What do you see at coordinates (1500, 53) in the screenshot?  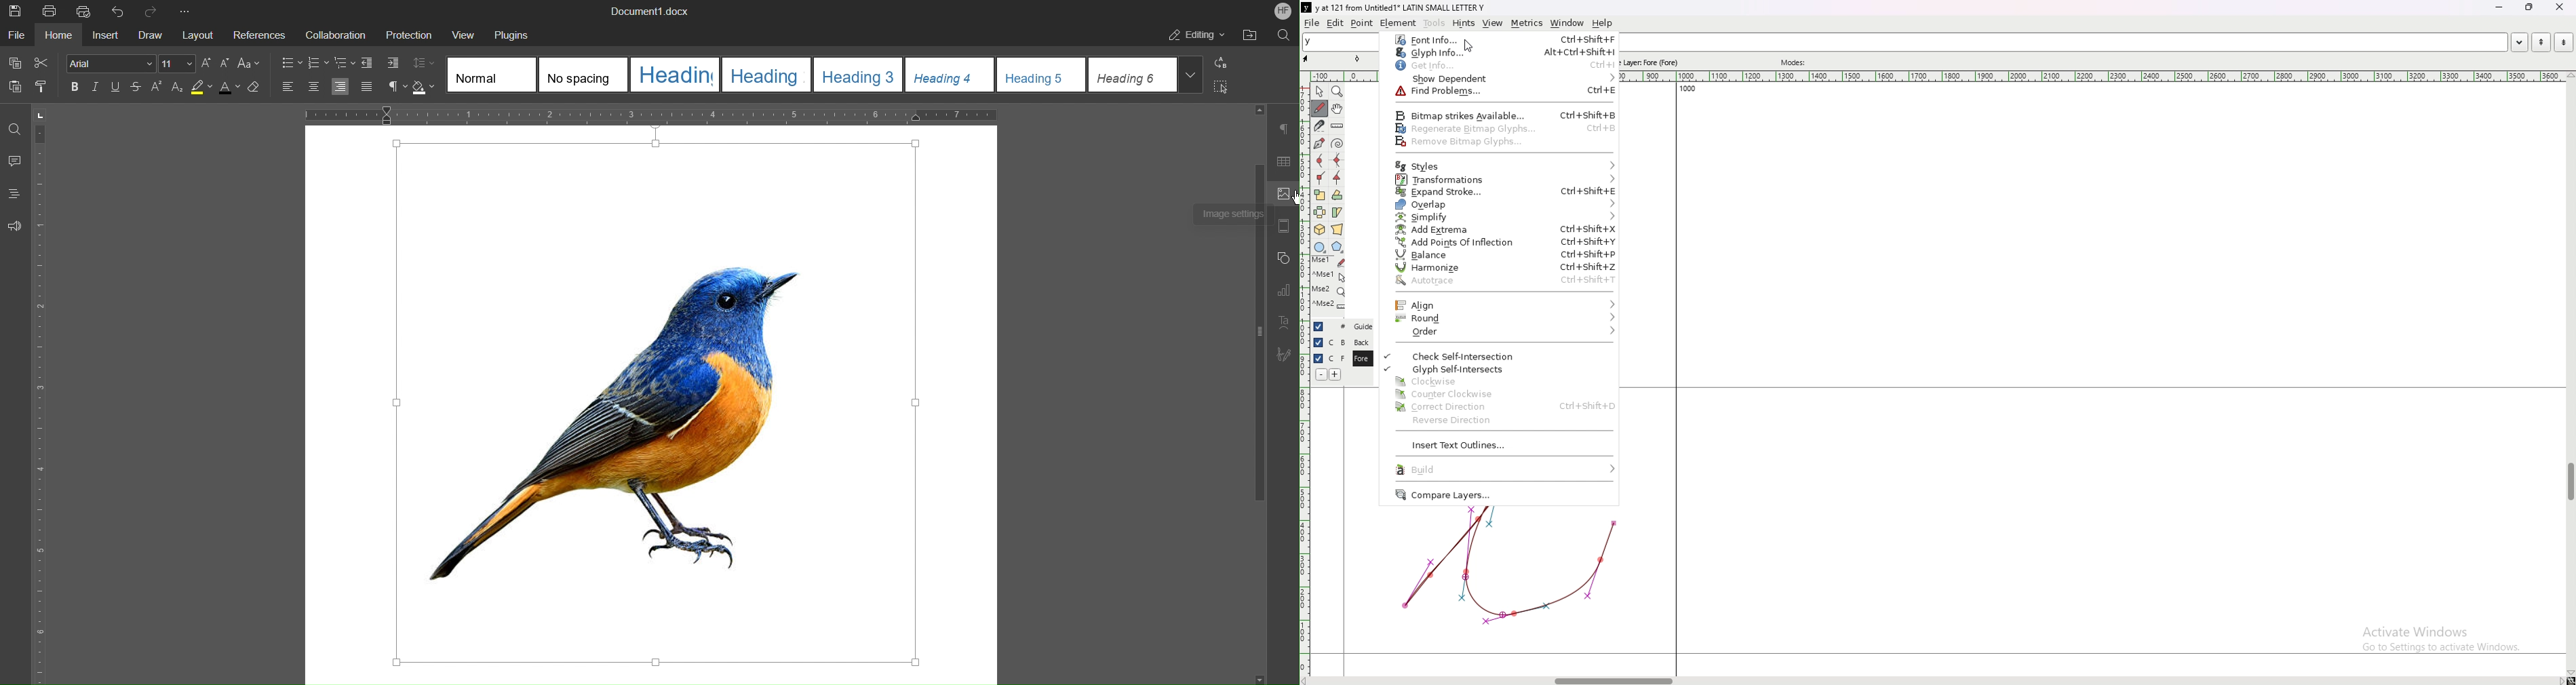 I see `glyph info` at bounding box center [1500, 53].